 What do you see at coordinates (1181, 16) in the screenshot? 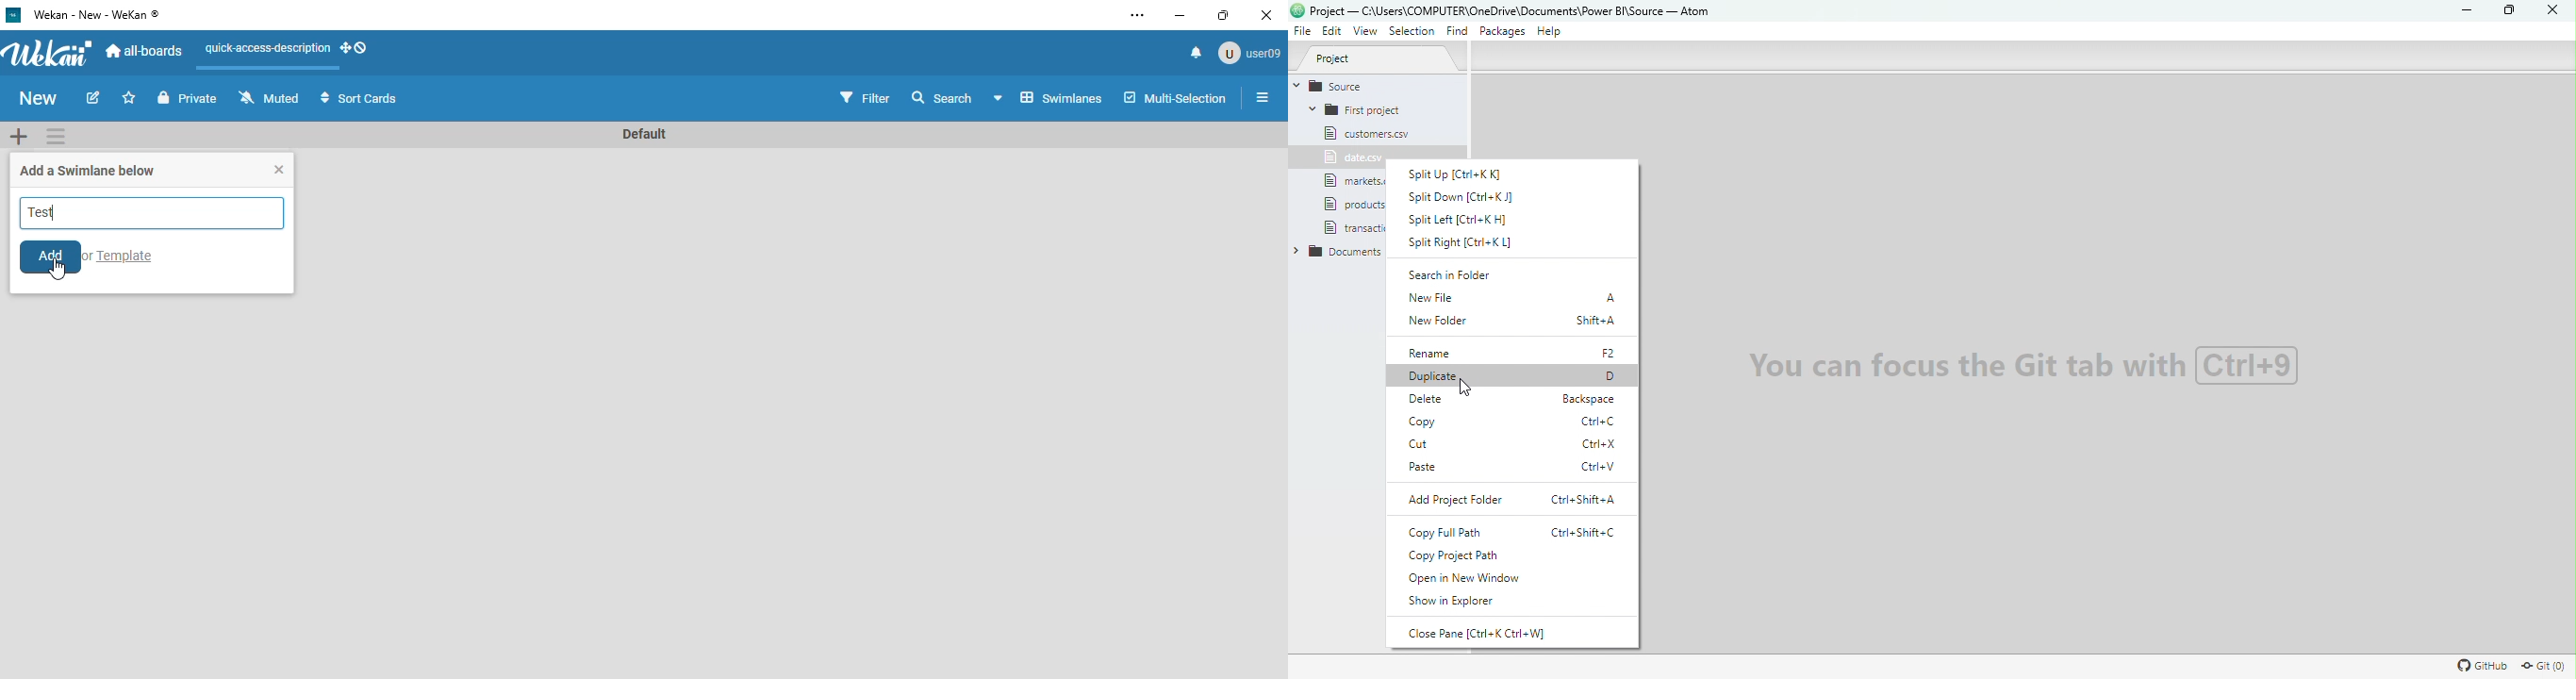
I see `minimize` at bounding box center [1181, 16].